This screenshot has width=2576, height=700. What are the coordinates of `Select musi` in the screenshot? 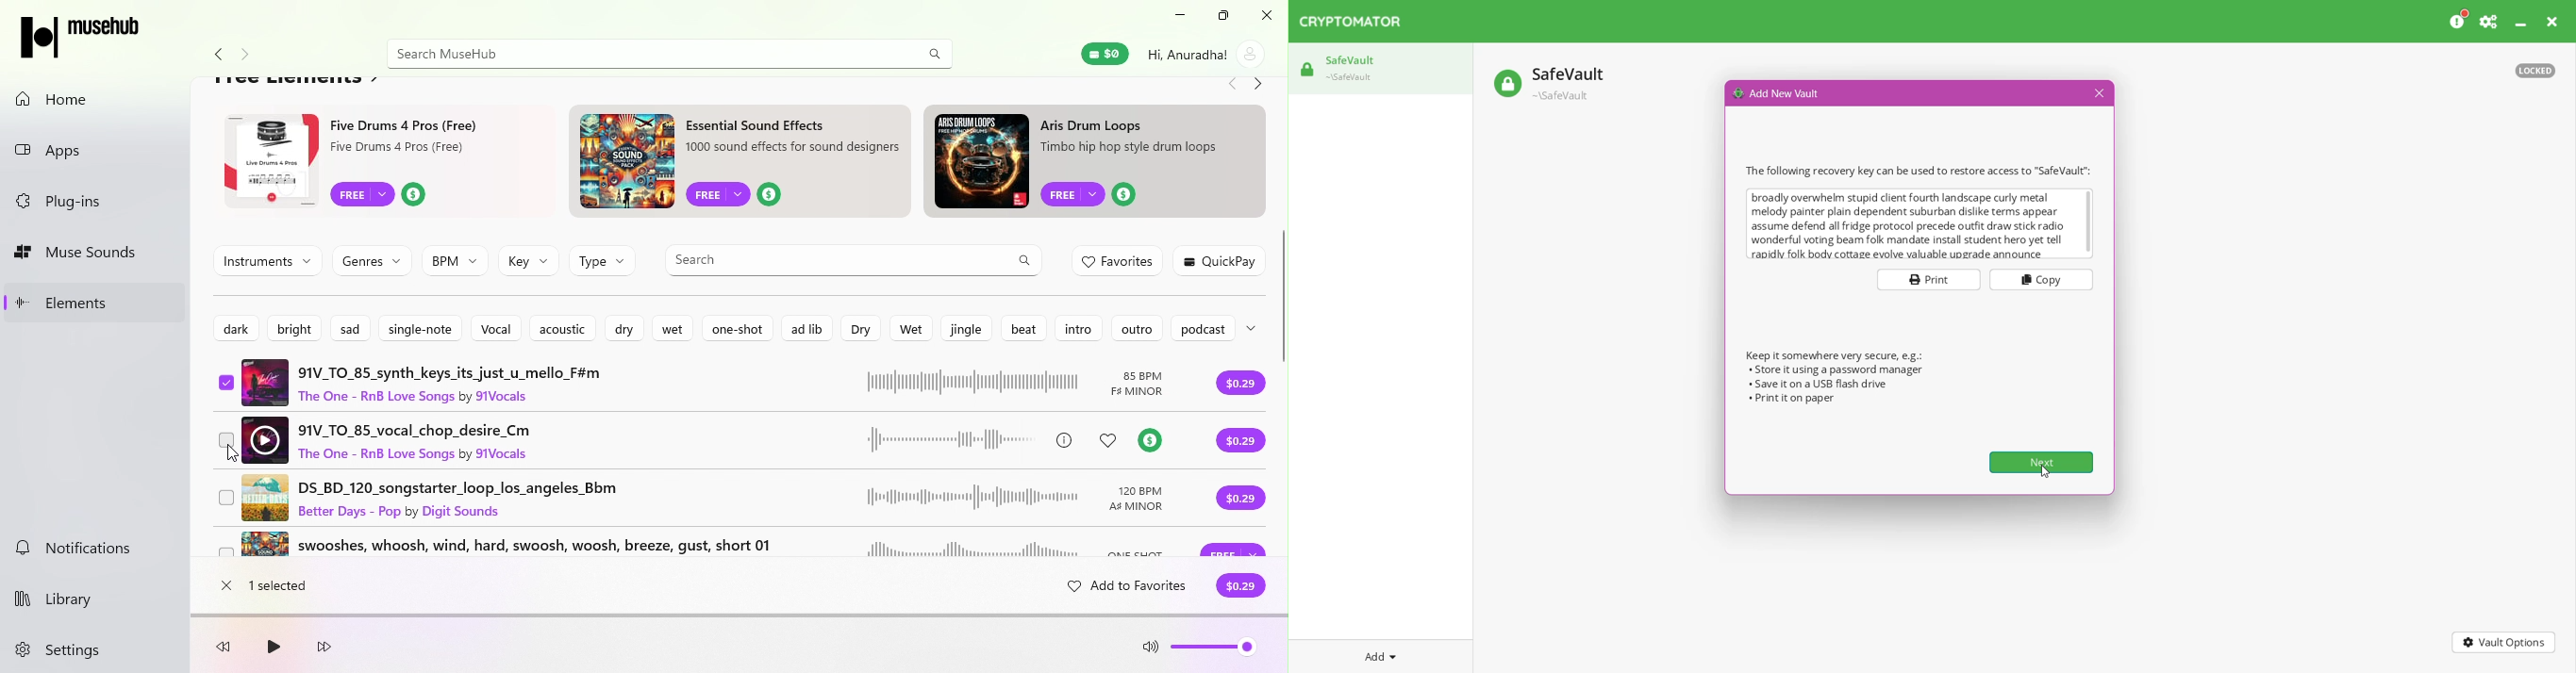 It's located at (226, 498).